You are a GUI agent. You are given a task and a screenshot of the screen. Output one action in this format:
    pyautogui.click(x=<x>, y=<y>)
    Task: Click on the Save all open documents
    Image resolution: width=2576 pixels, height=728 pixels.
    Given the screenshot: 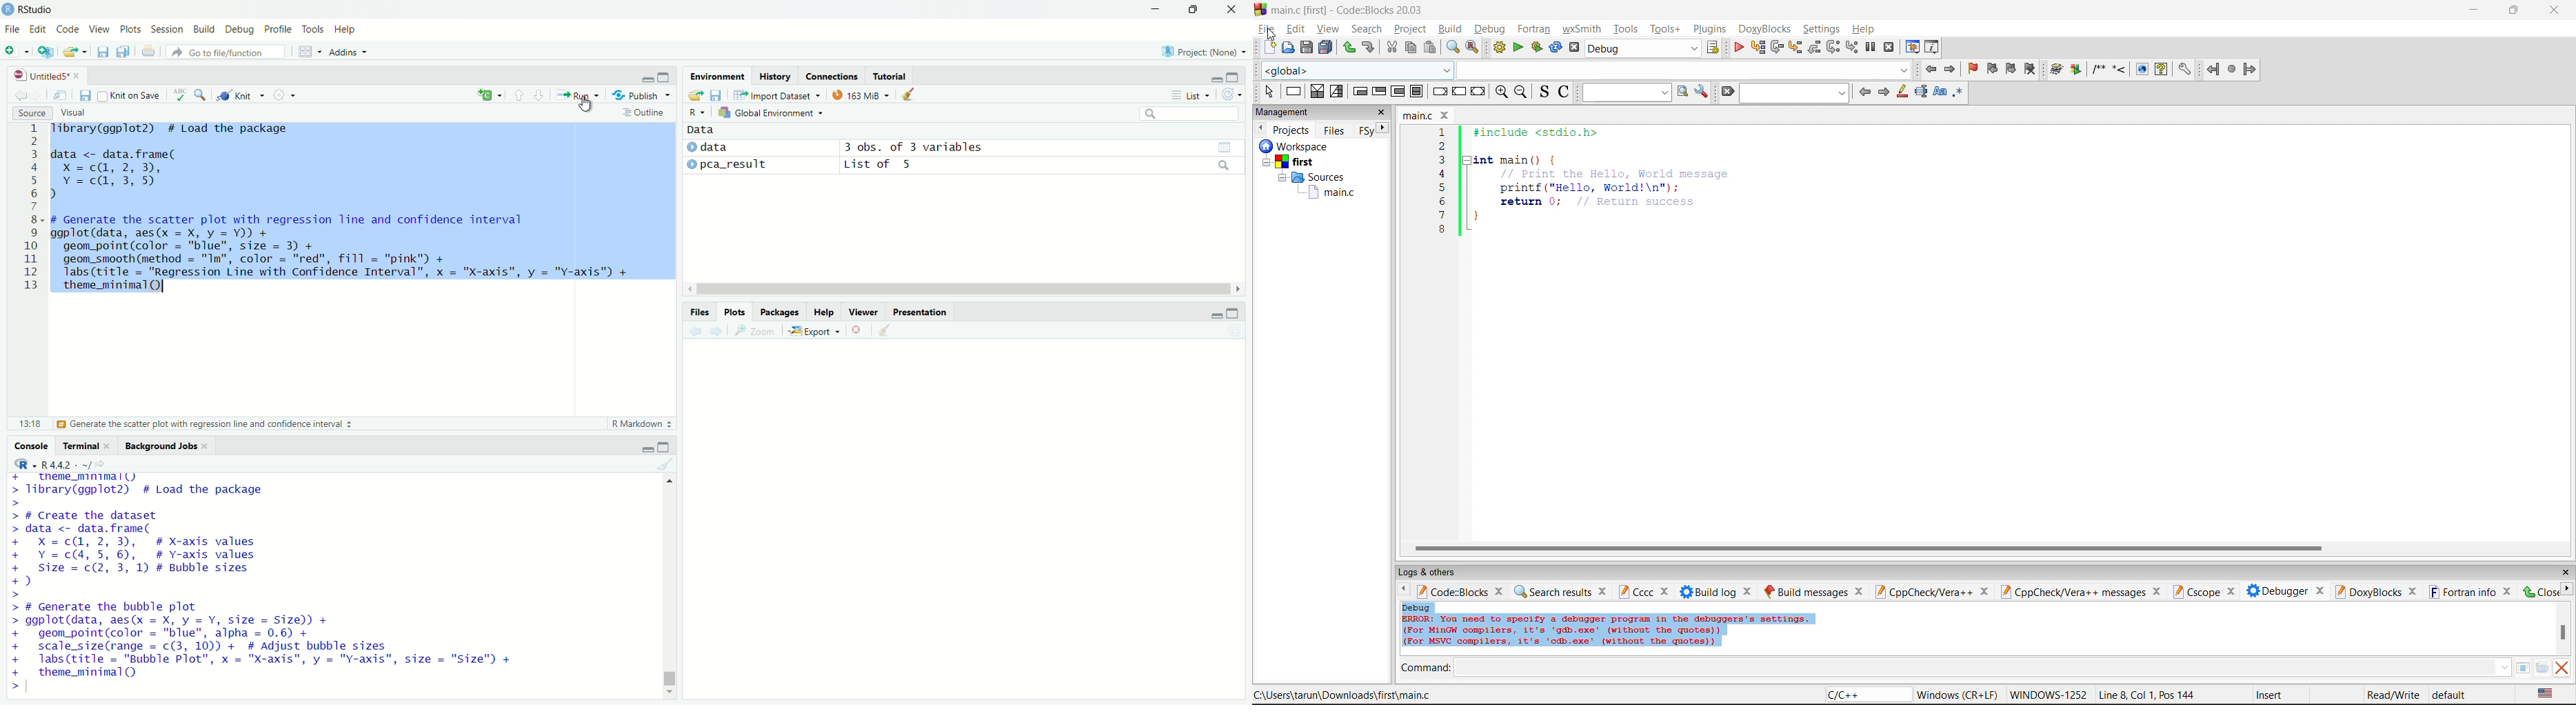 What is the action you would take?
    pyautogui.click(x=124, y=51)
    